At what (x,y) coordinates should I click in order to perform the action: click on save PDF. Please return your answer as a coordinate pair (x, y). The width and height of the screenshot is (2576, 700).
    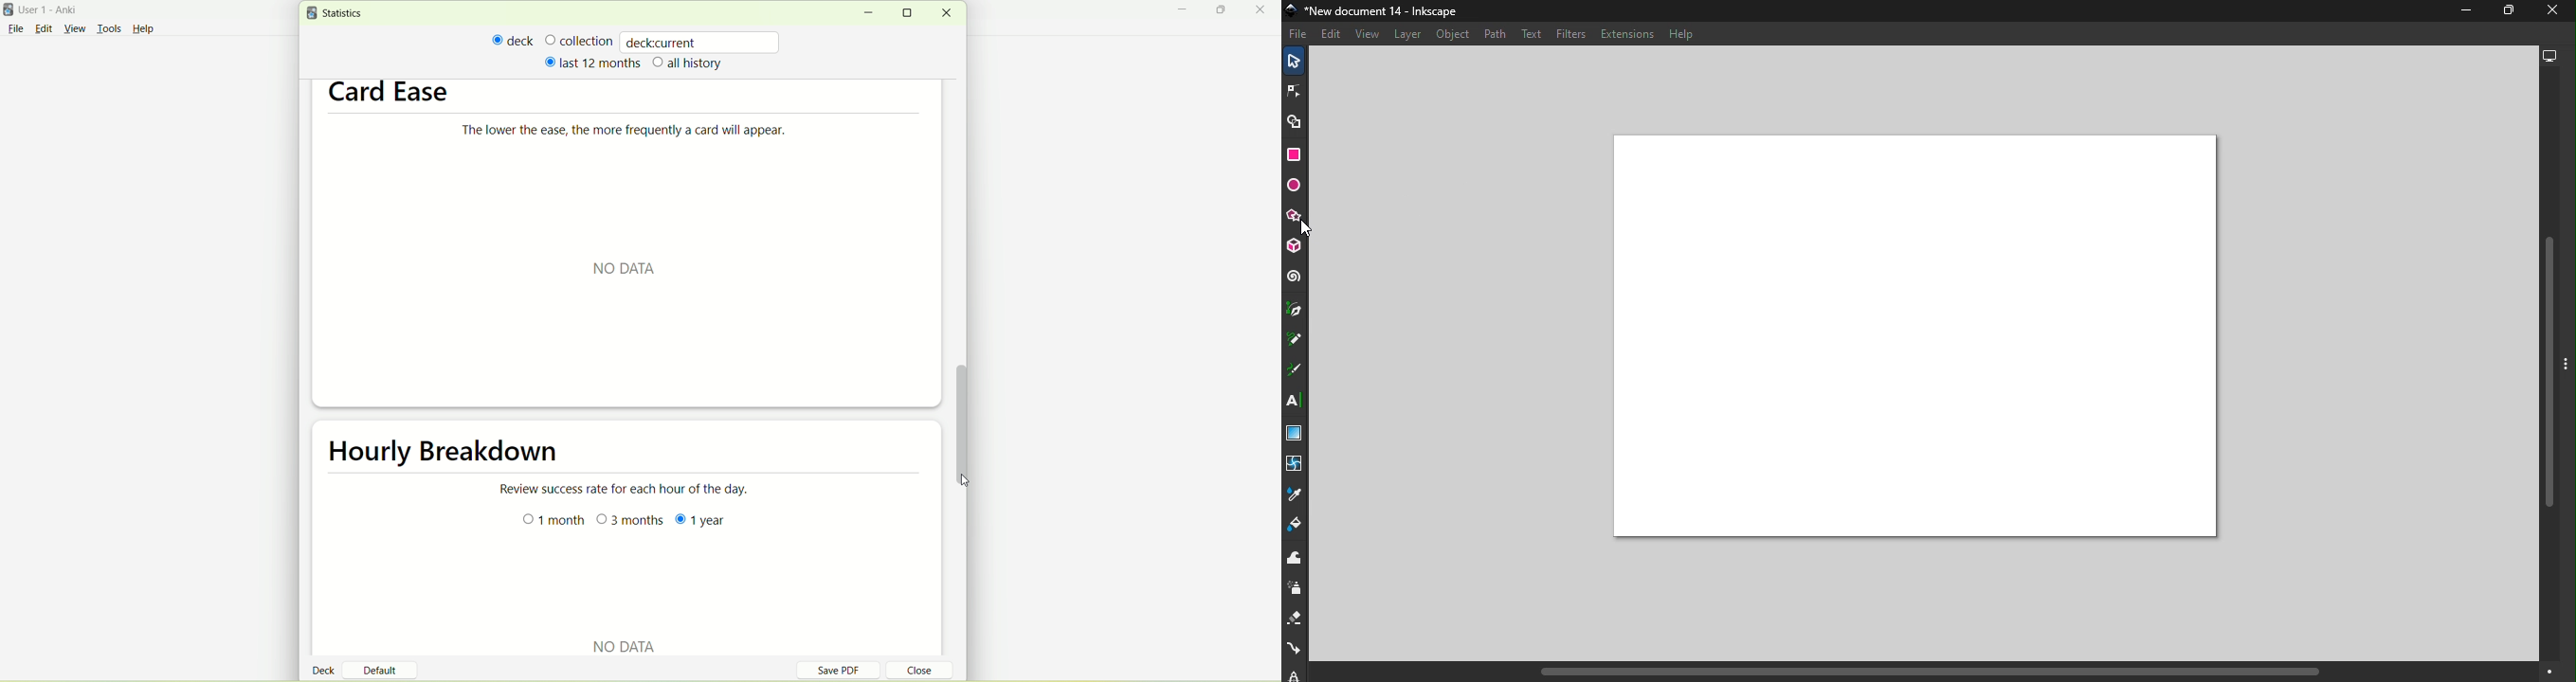
    Looking at the image, I should click on (847, 669).